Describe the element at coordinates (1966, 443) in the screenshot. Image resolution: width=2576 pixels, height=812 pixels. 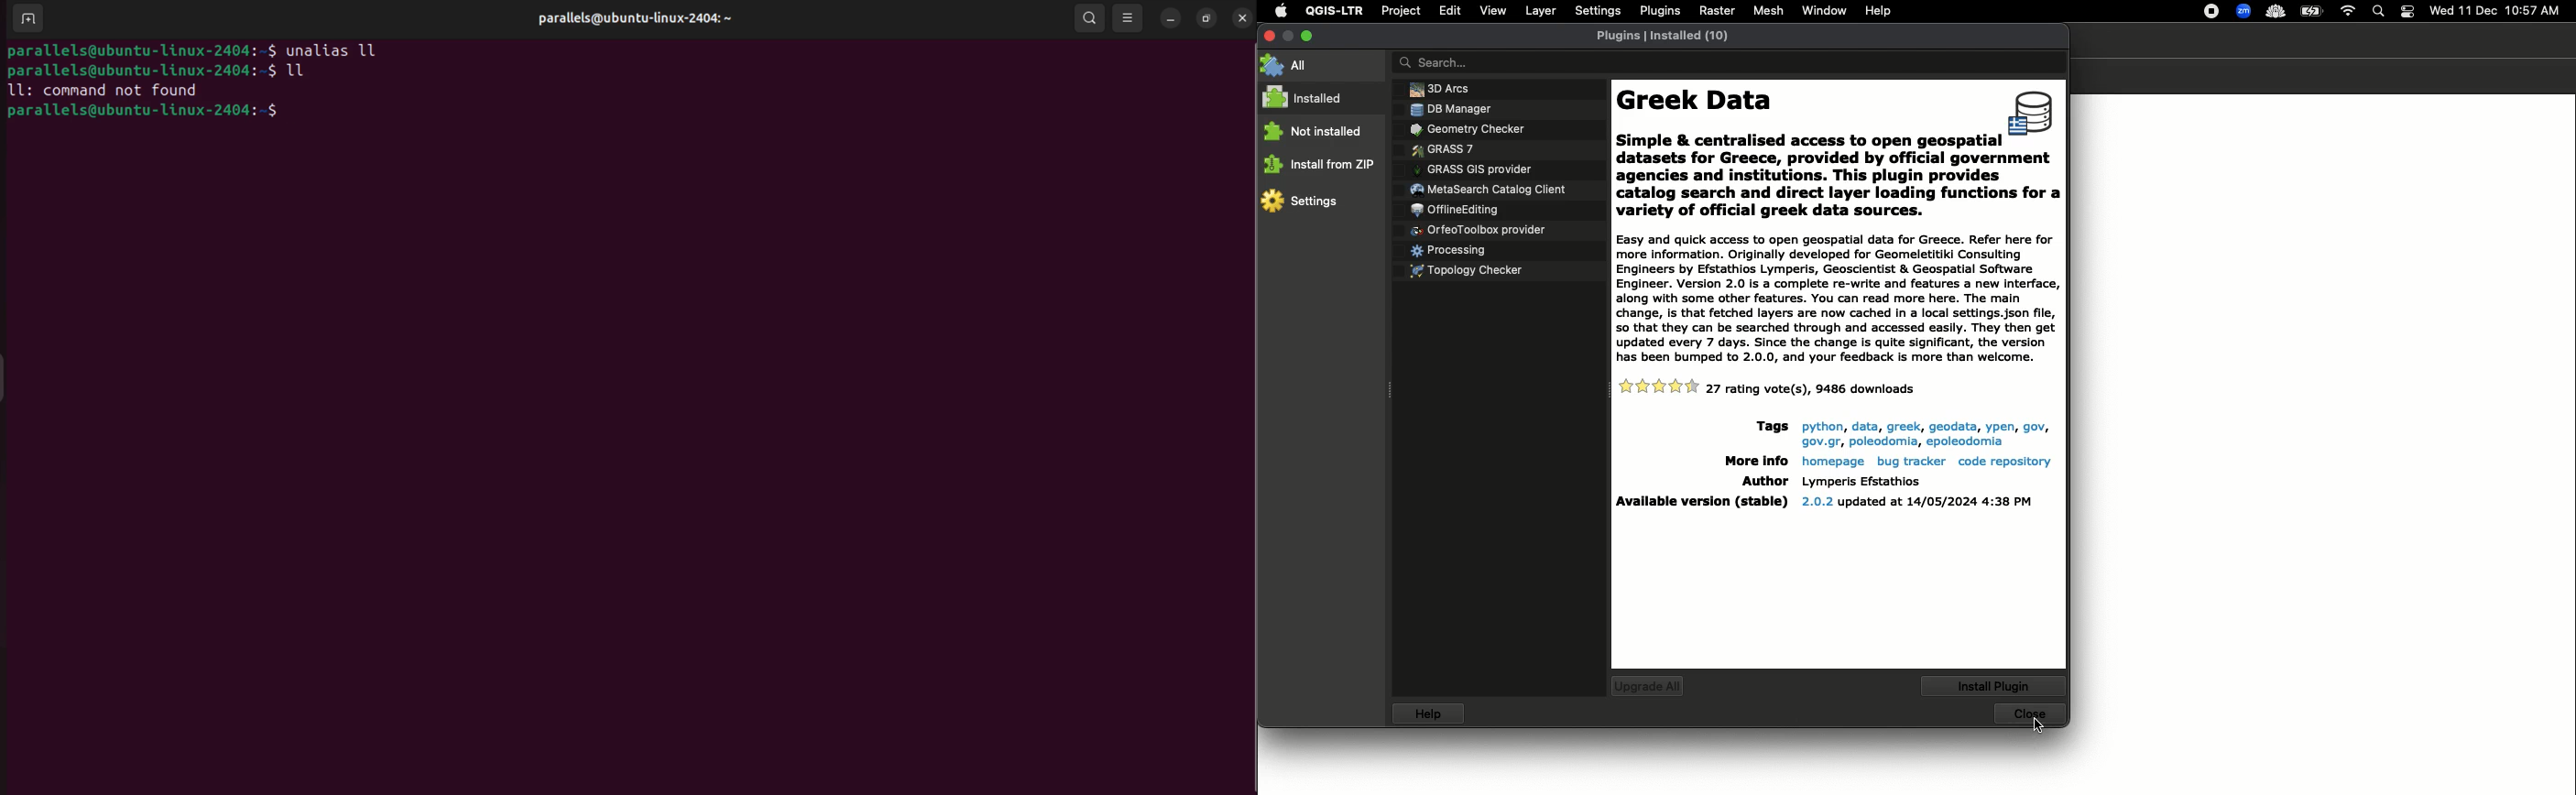
I see `epoleodomia` at that location.